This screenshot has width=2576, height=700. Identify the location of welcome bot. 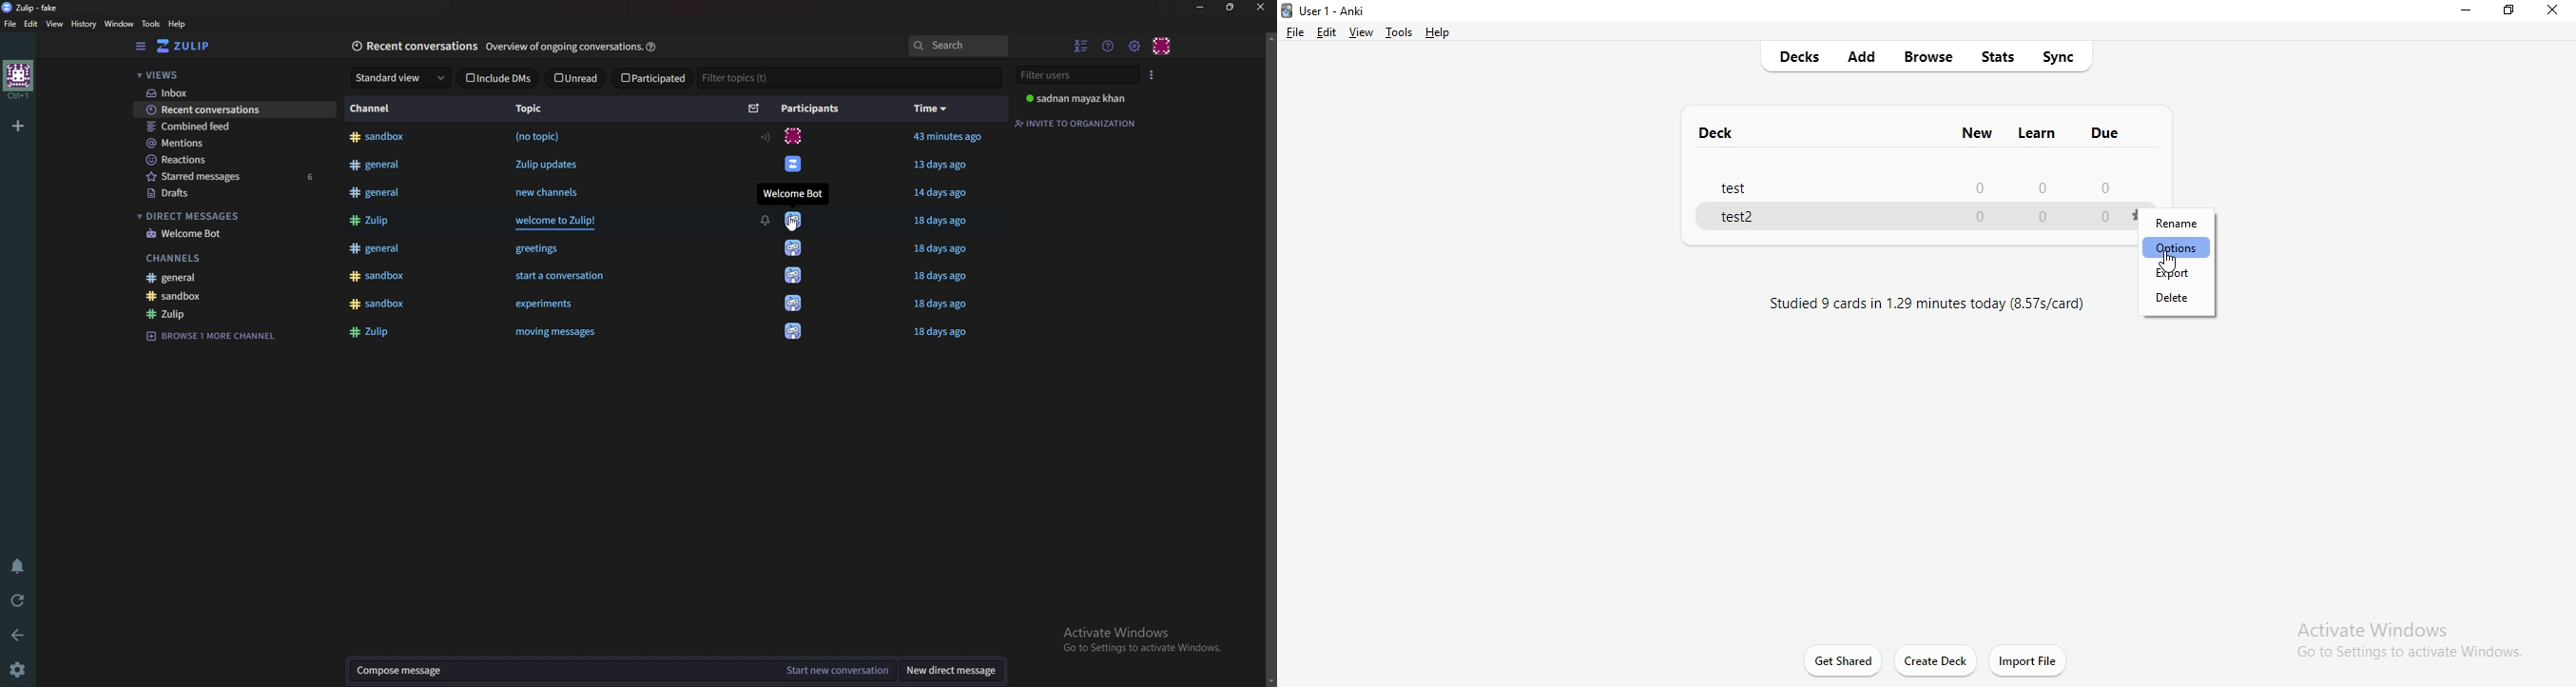
(231, 234).